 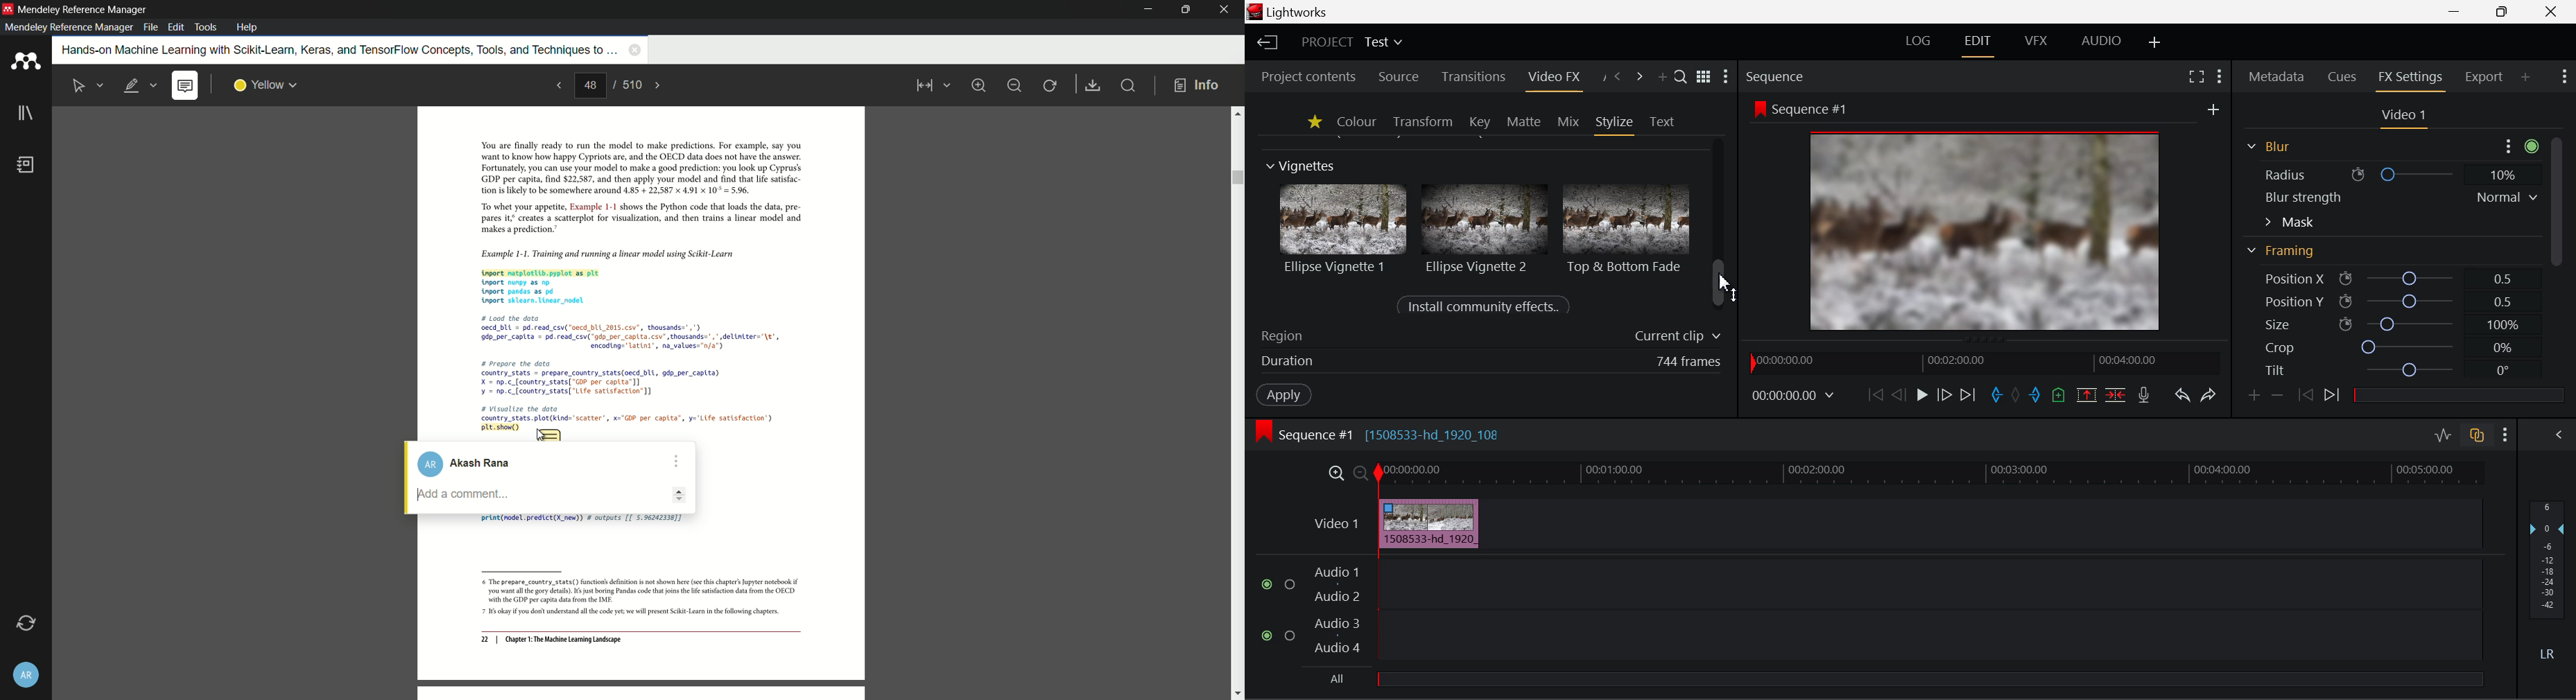 I want to click on profile name, so click(x=471, y=464).